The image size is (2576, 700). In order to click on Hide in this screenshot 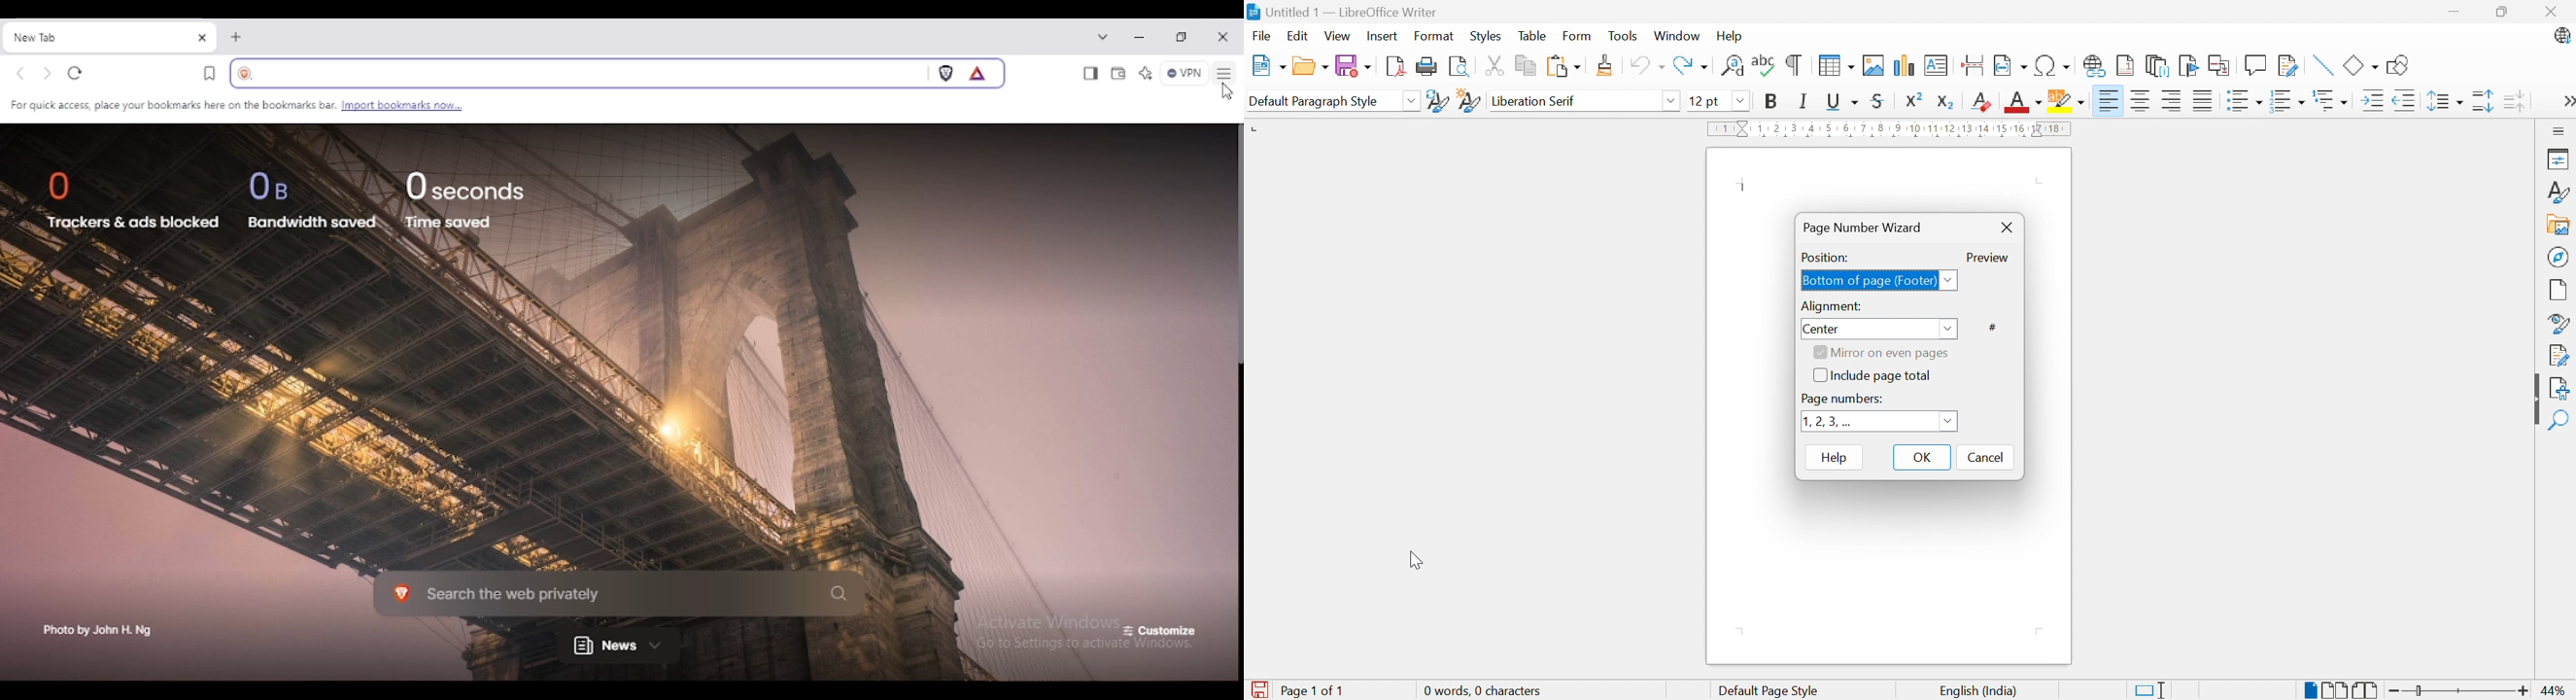, I will do `click(2534, 400)`.